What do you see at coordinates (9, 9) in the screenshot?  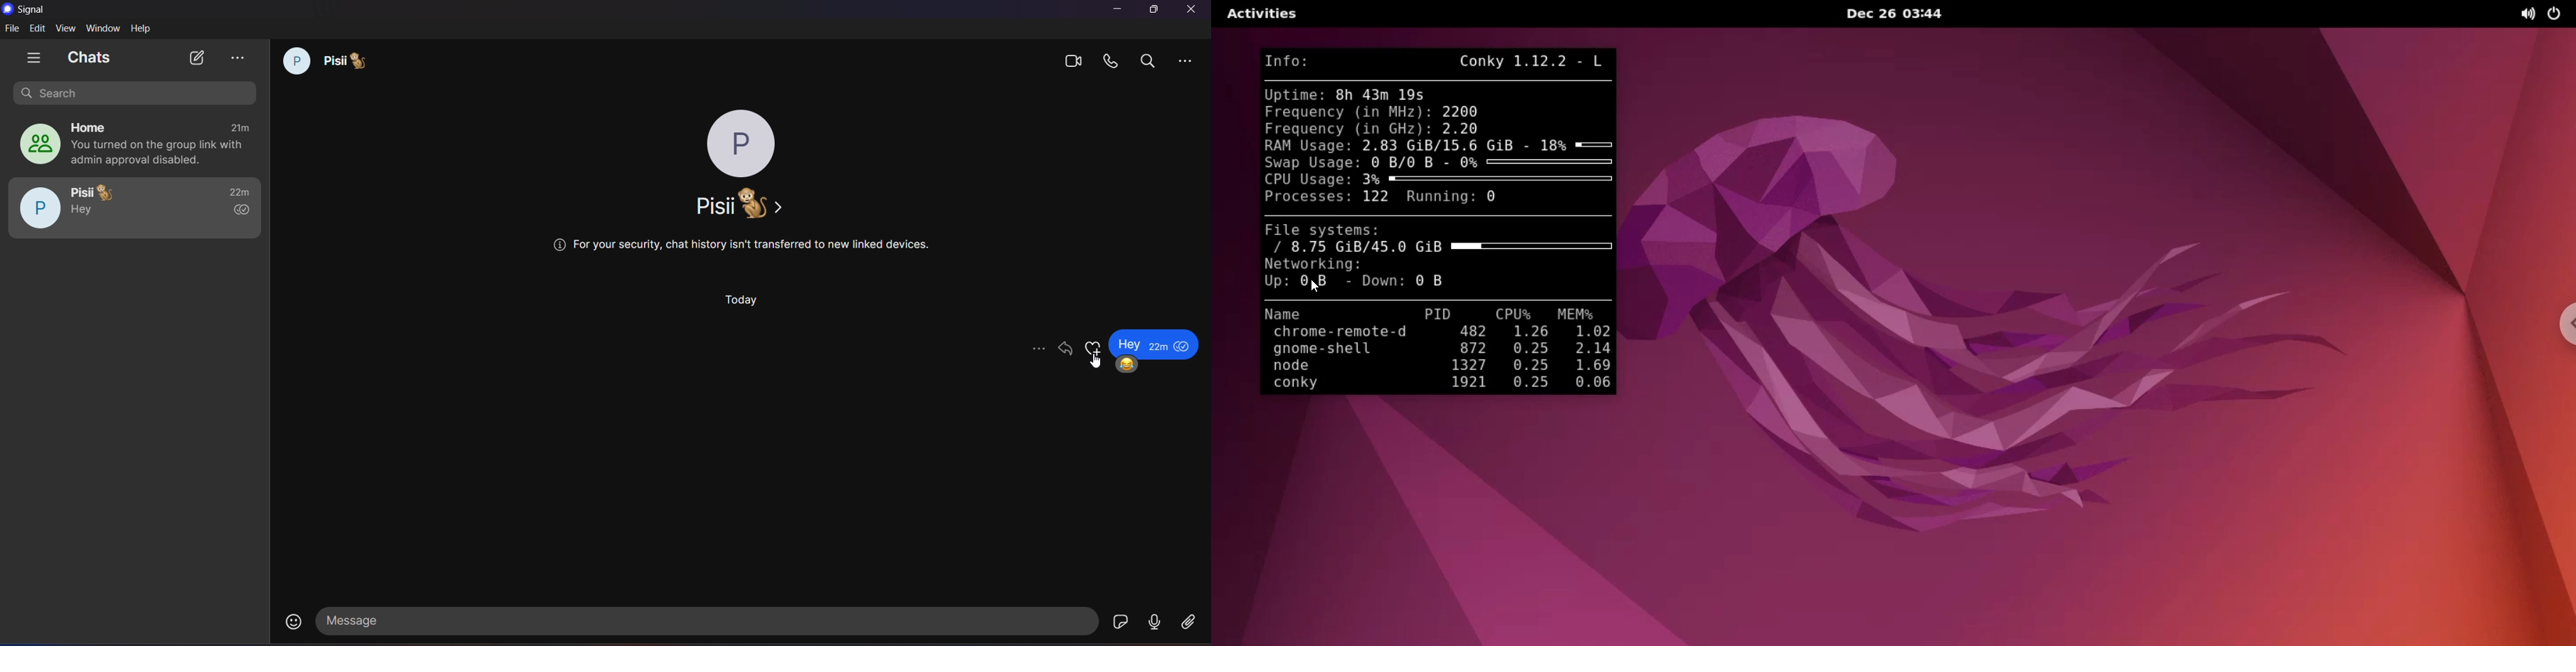 I see `logo` at bounding box center [9, 9].